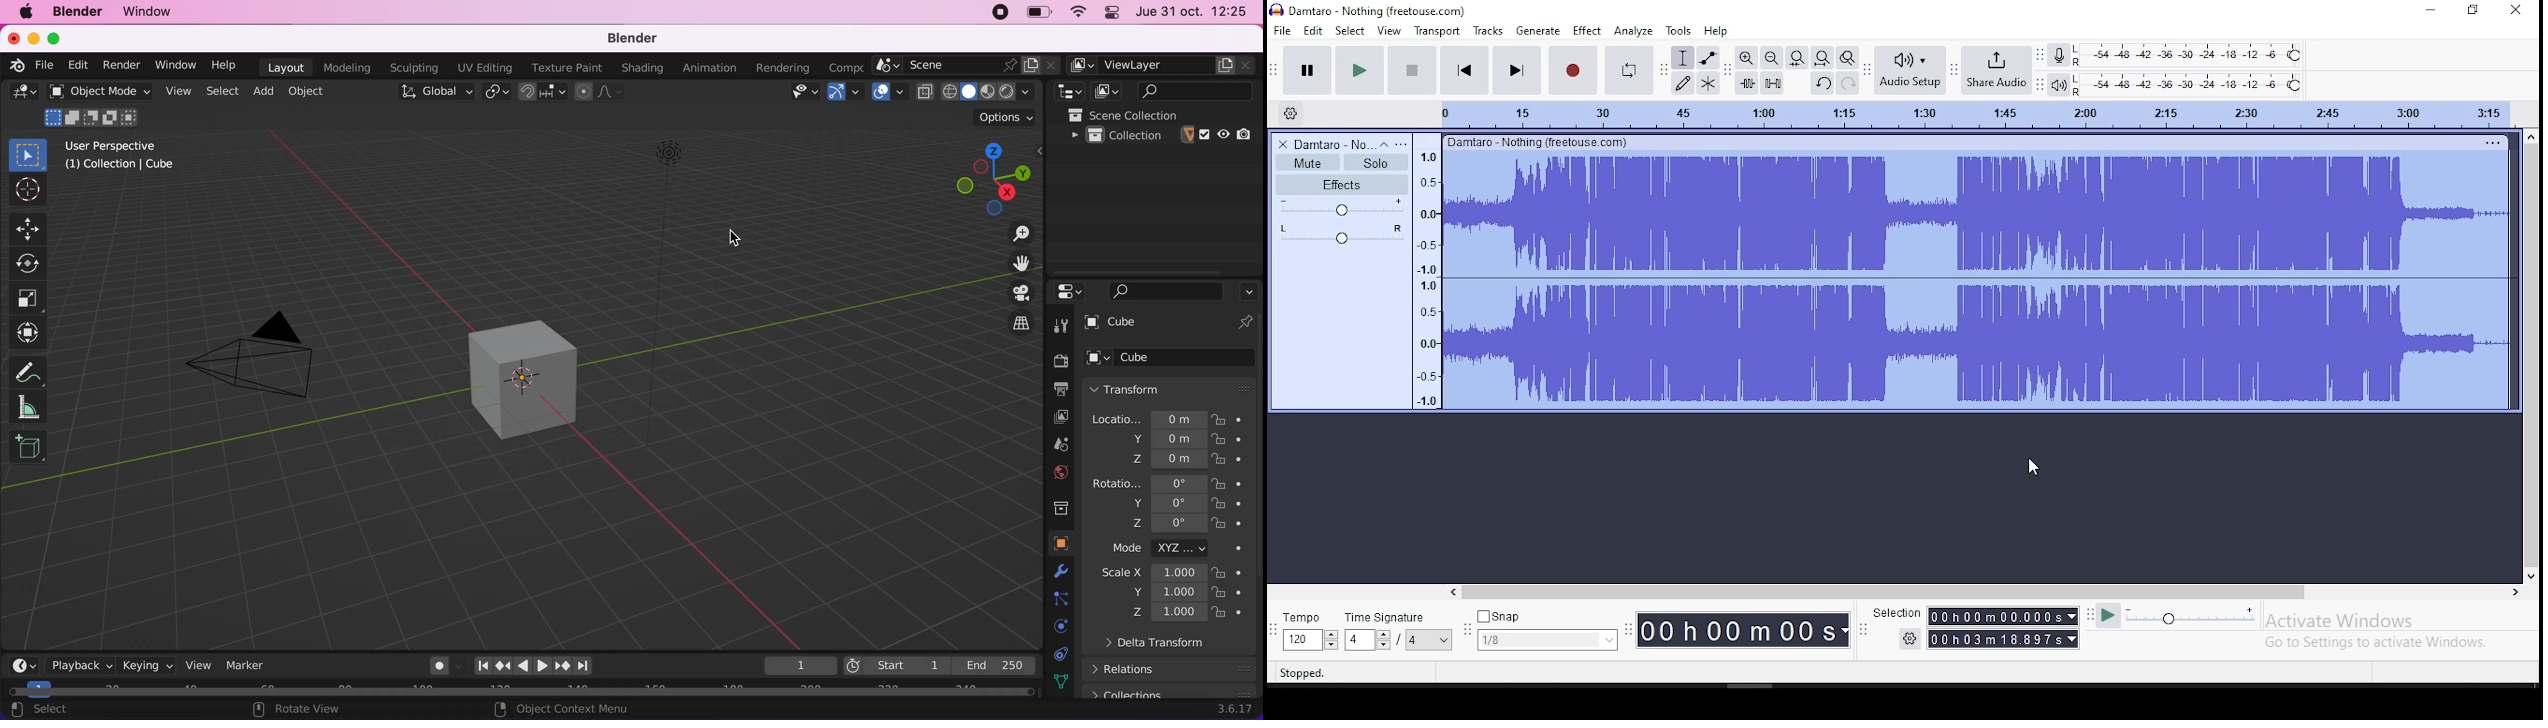 Image resolution: width=2548 pixels, height=728 pixels. Describe the element at coordinates (1169, 613) in the screenshot. I see `z 1.000` at that location.